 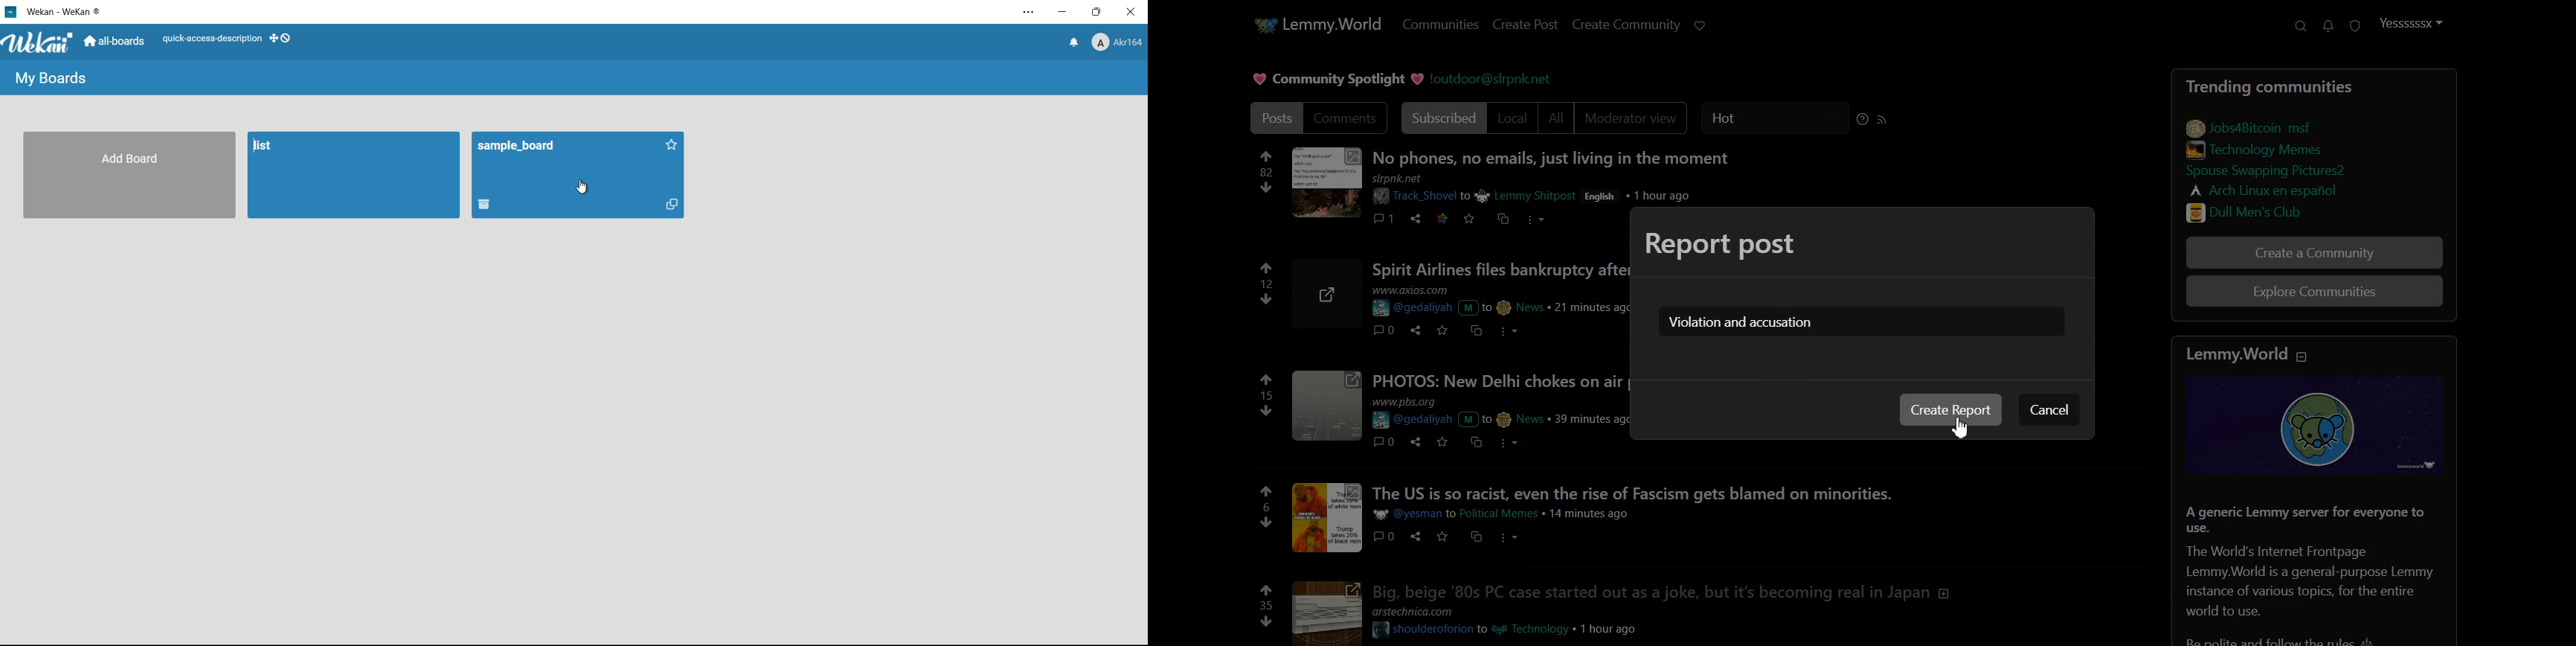 I want to click on app icon, so click(x=10, y=13).